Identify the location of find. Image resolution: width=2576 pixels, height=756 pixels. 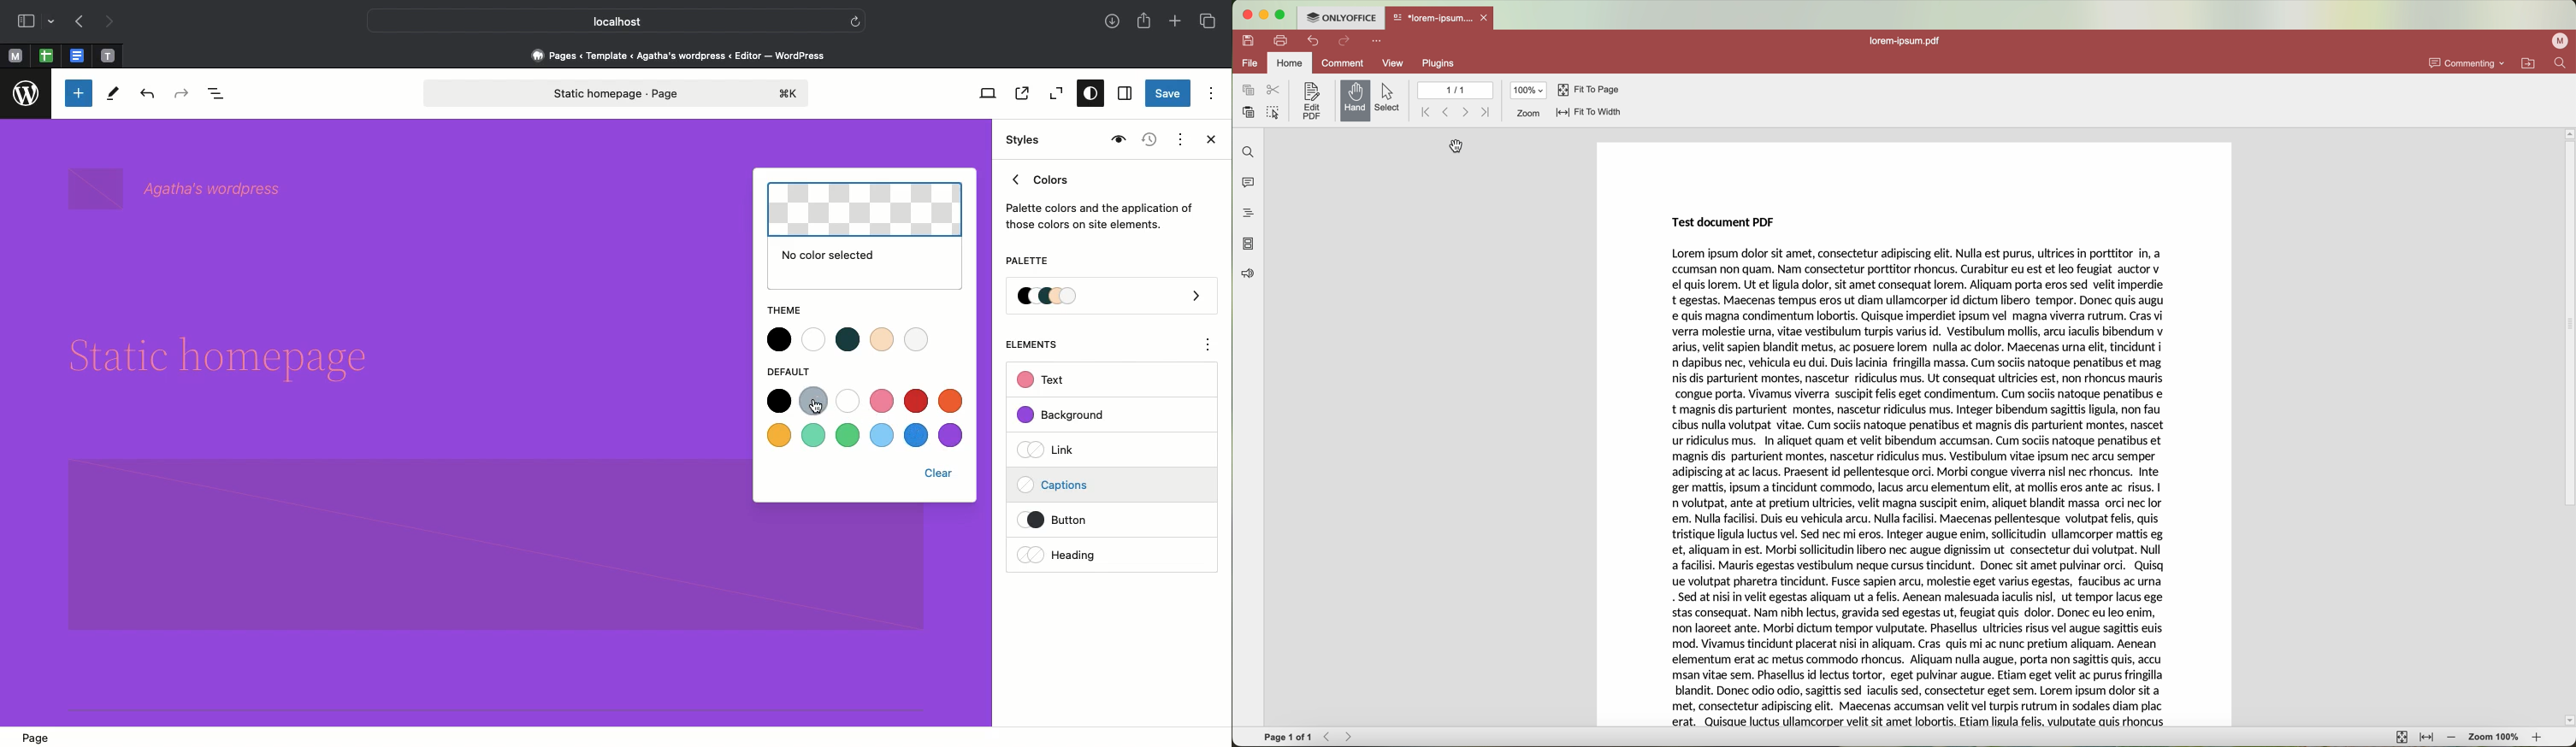
(1247, 152).